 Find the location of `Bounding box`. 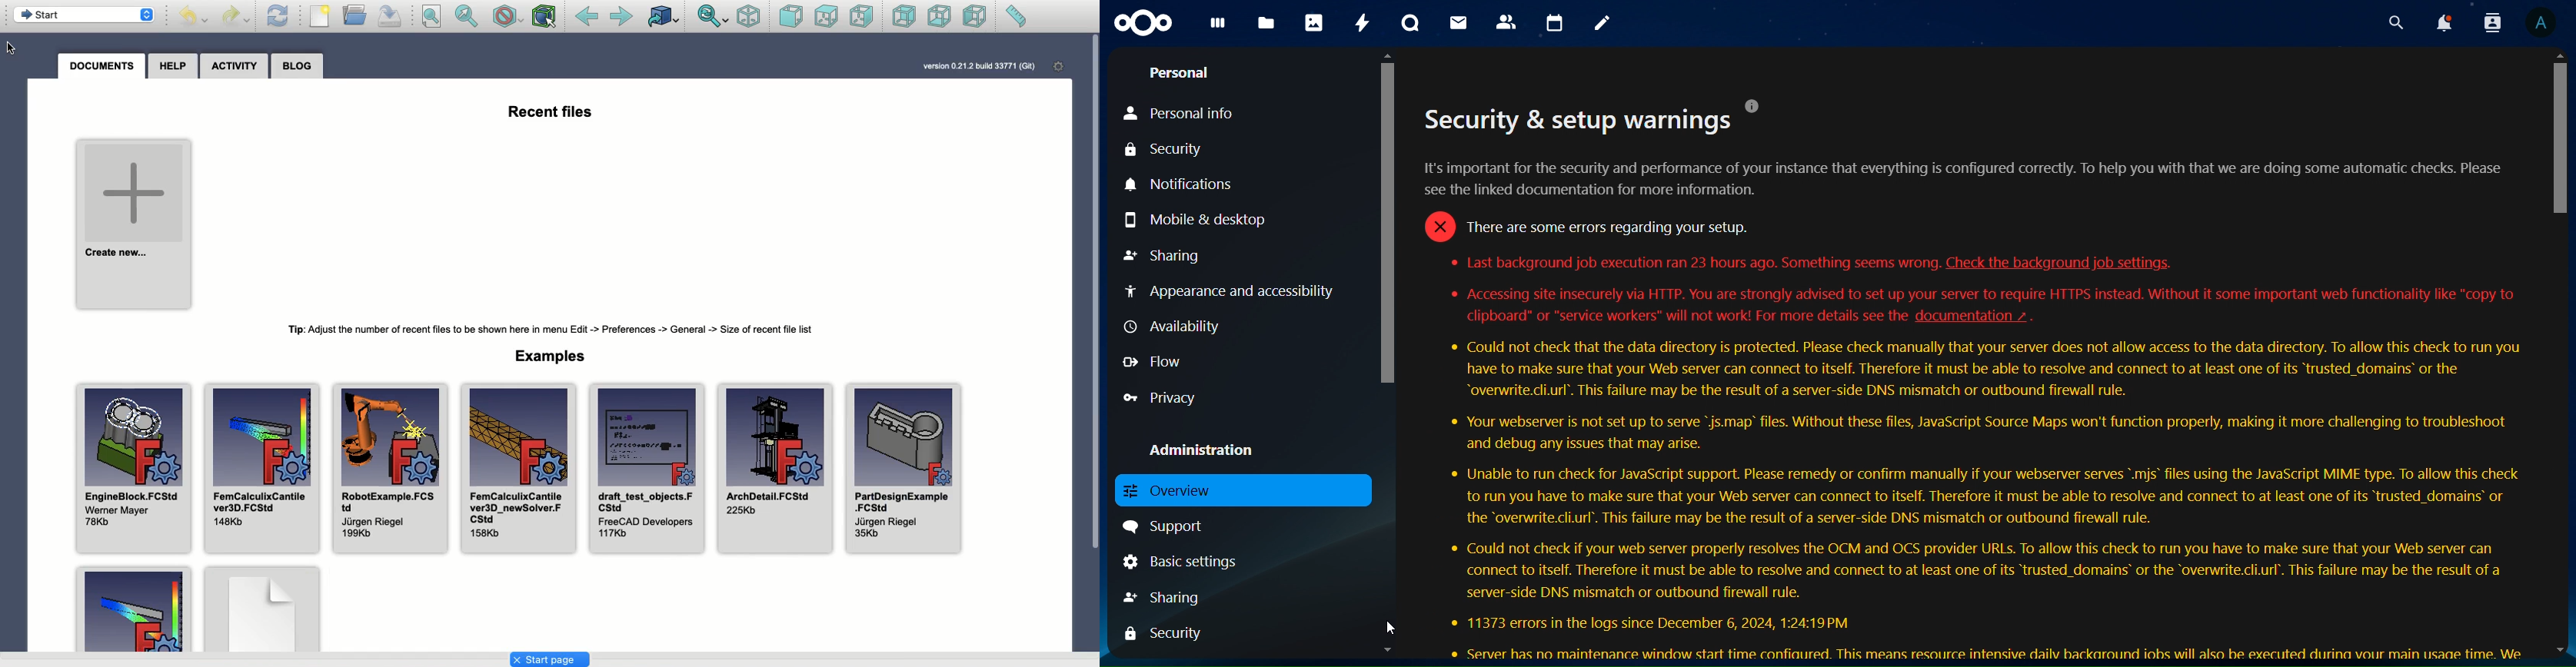

Bounding box is located at coordinates (544, 16).